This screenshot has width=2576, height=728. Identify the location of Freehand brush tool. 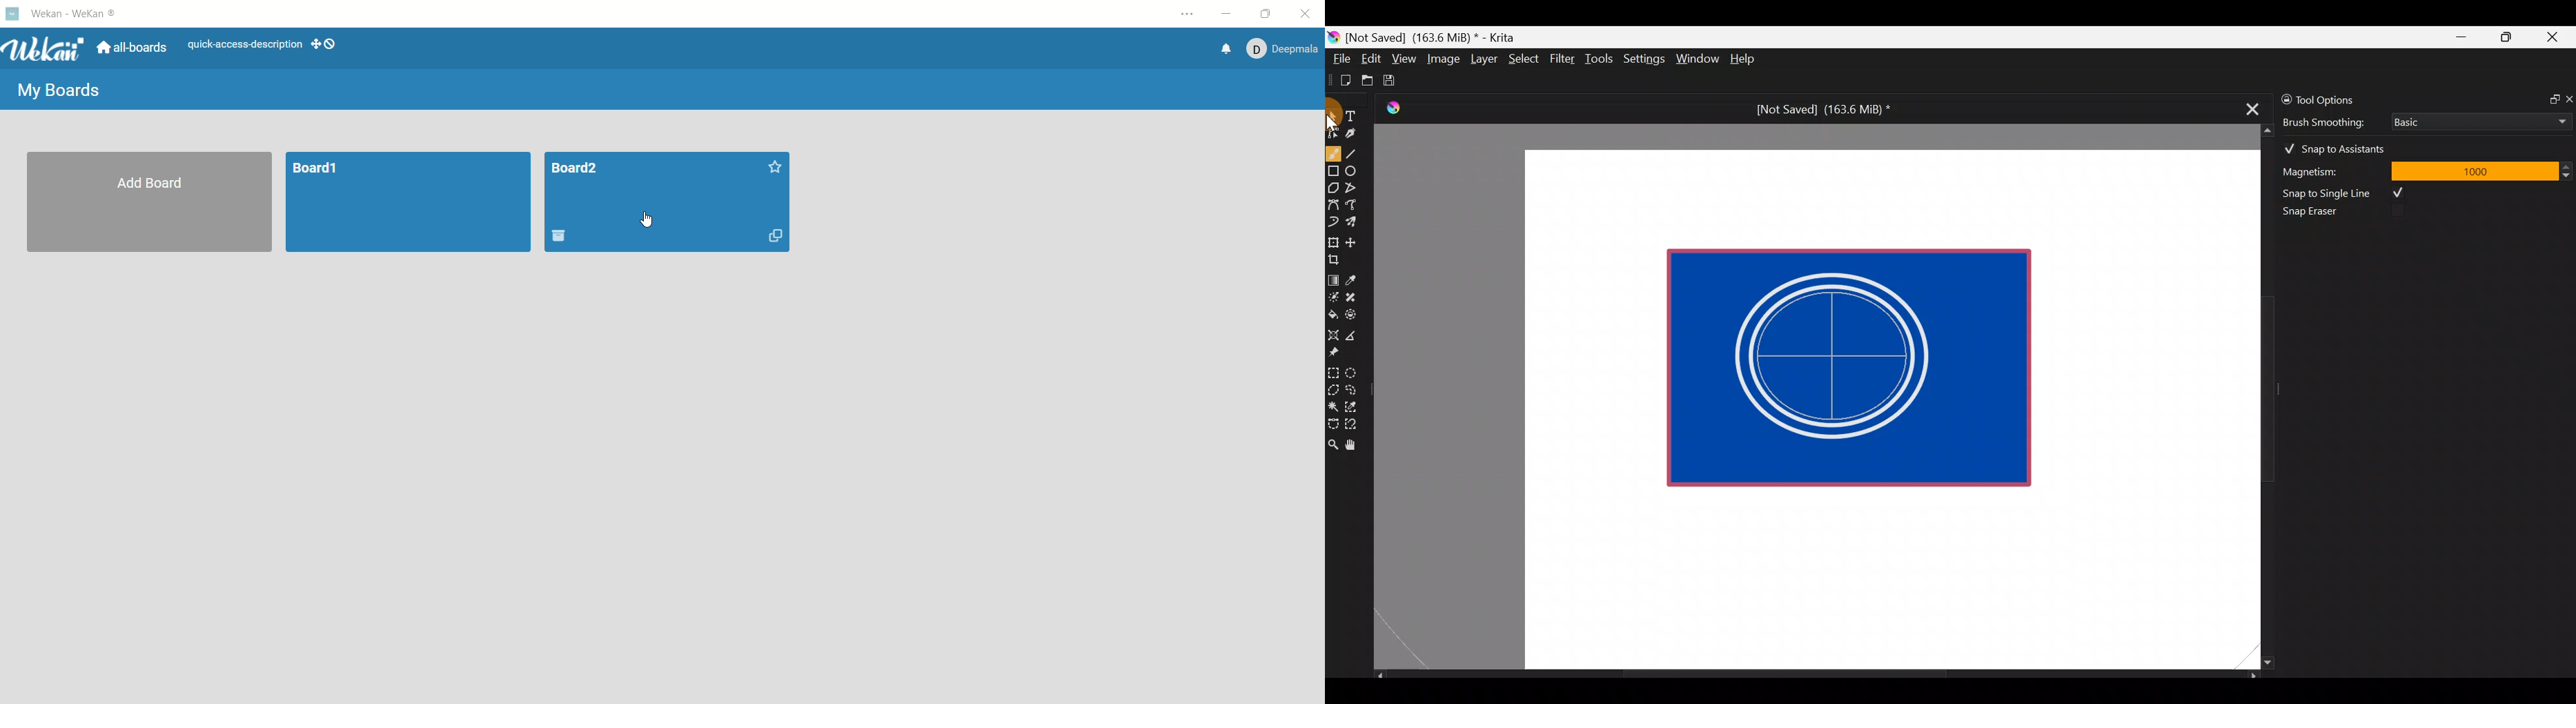
(1333, 149).